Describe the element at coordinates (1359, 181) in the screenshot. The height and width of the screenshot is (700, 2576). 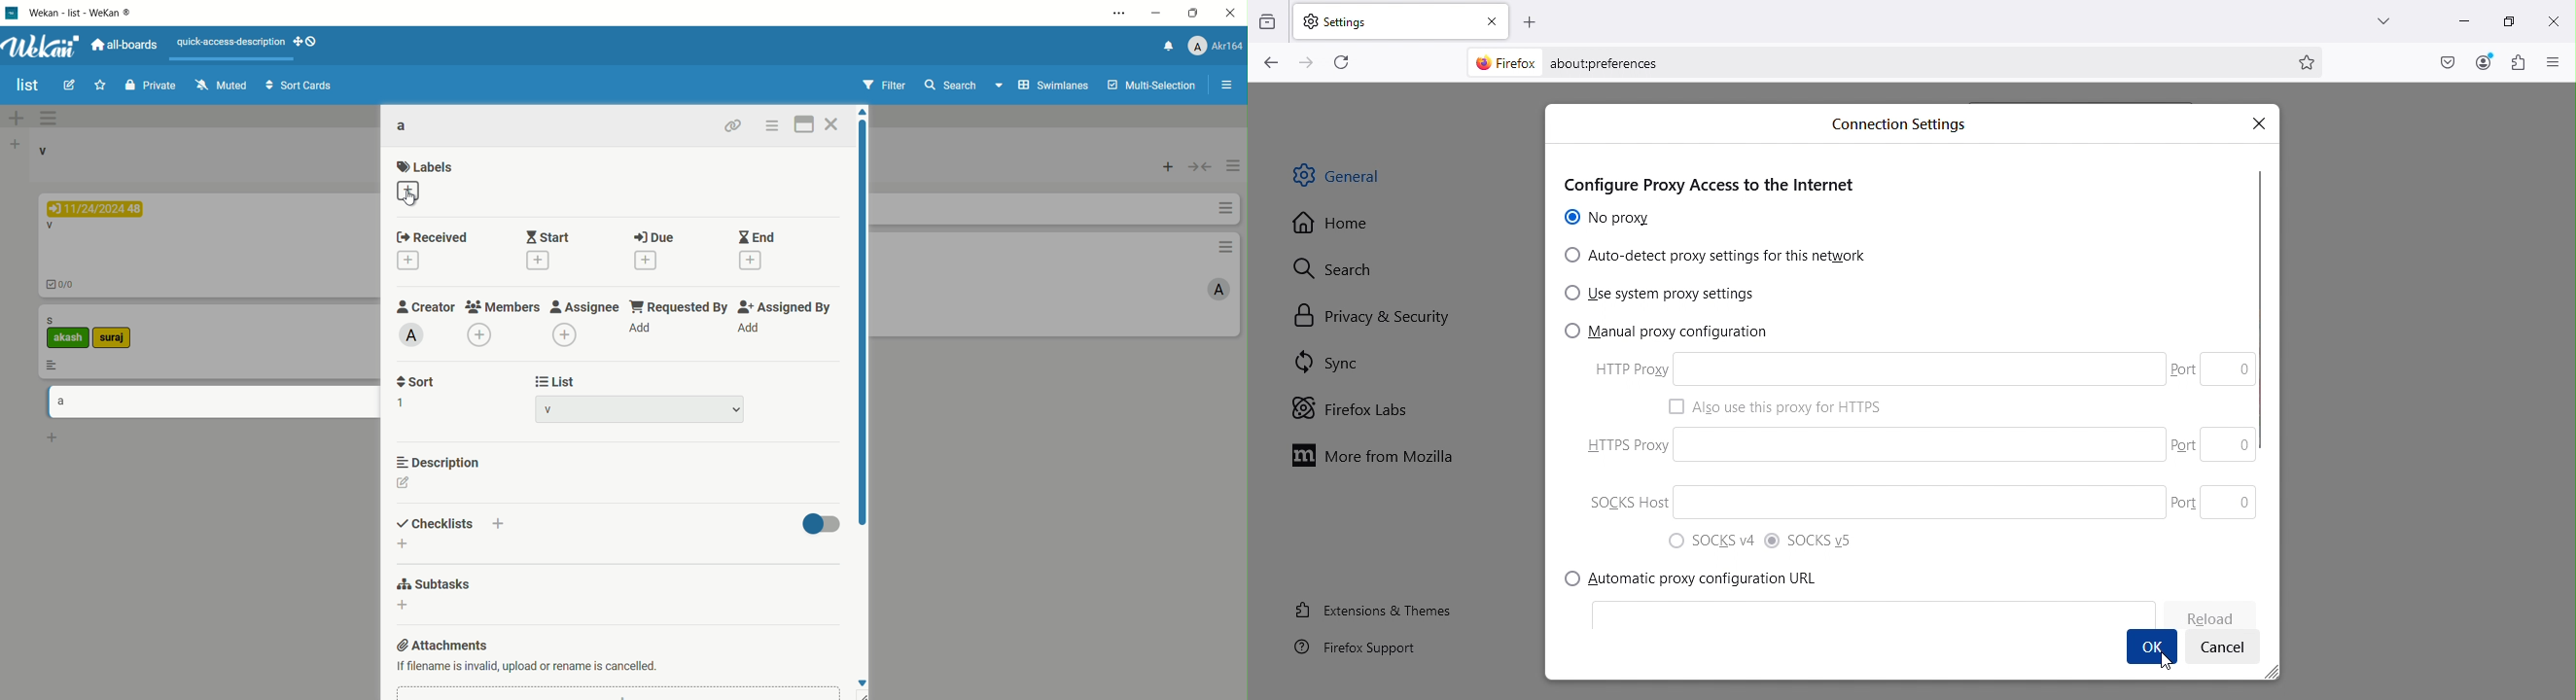
I see `General` at that location.